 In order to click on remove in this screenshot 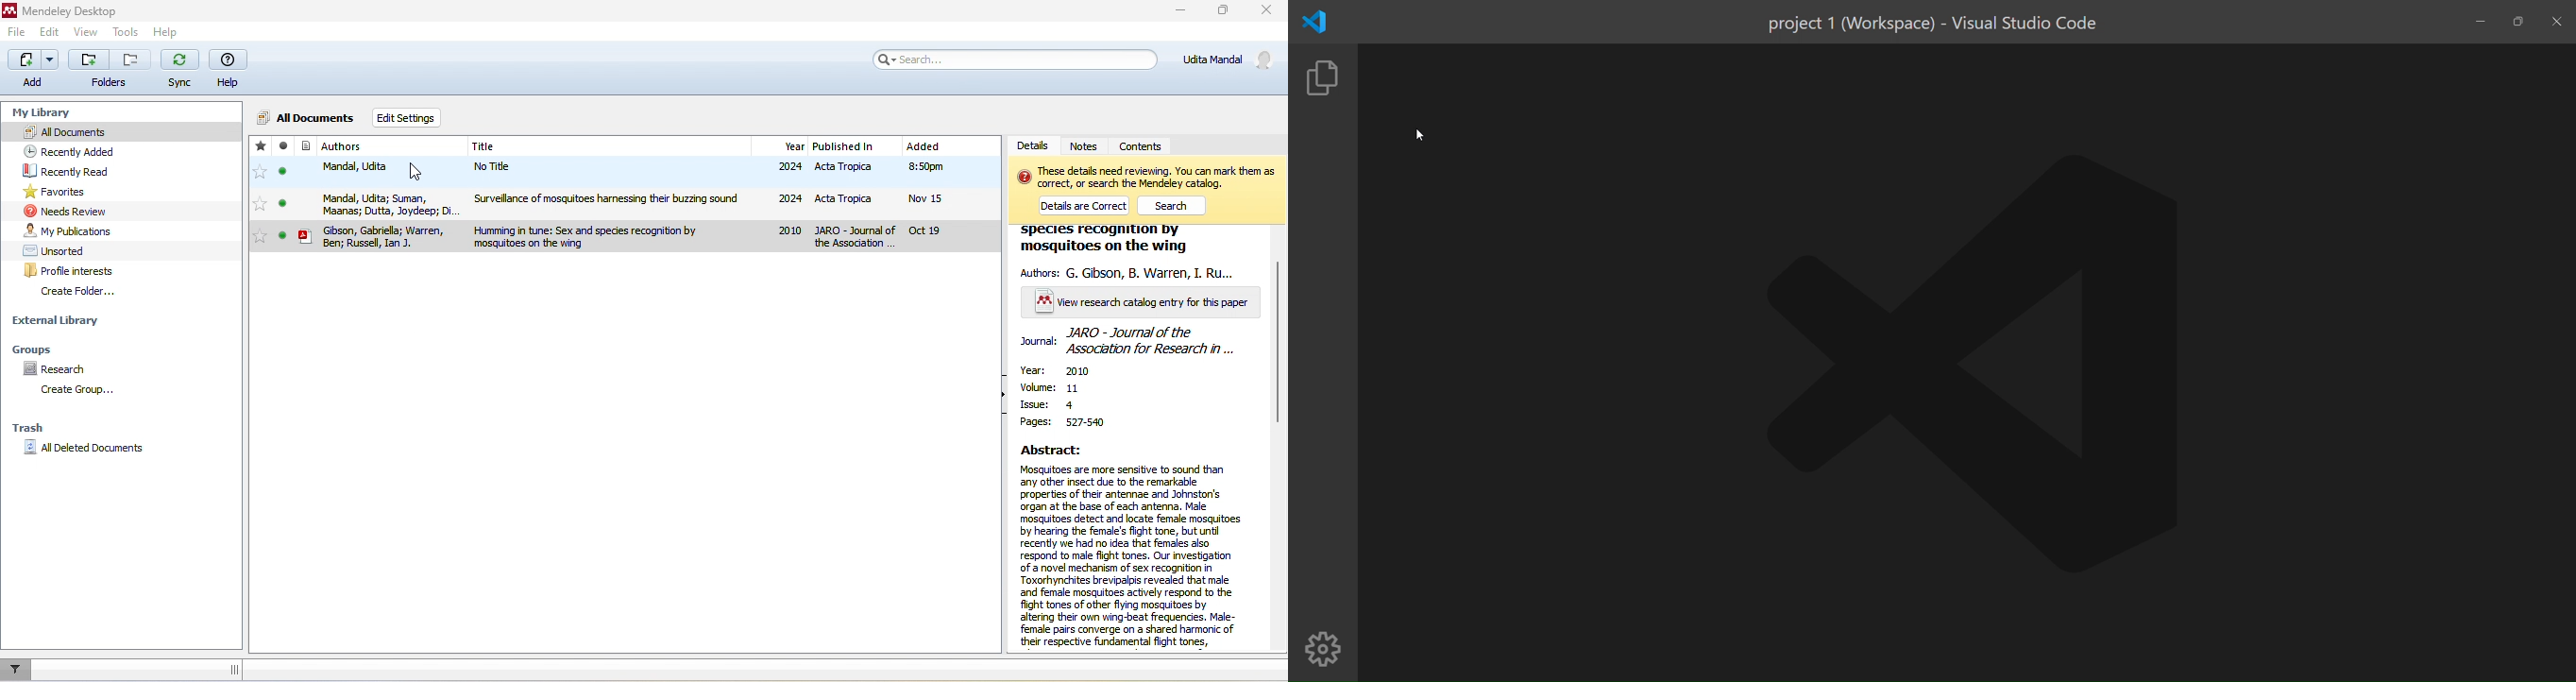, I will do `click(130, 59)`.